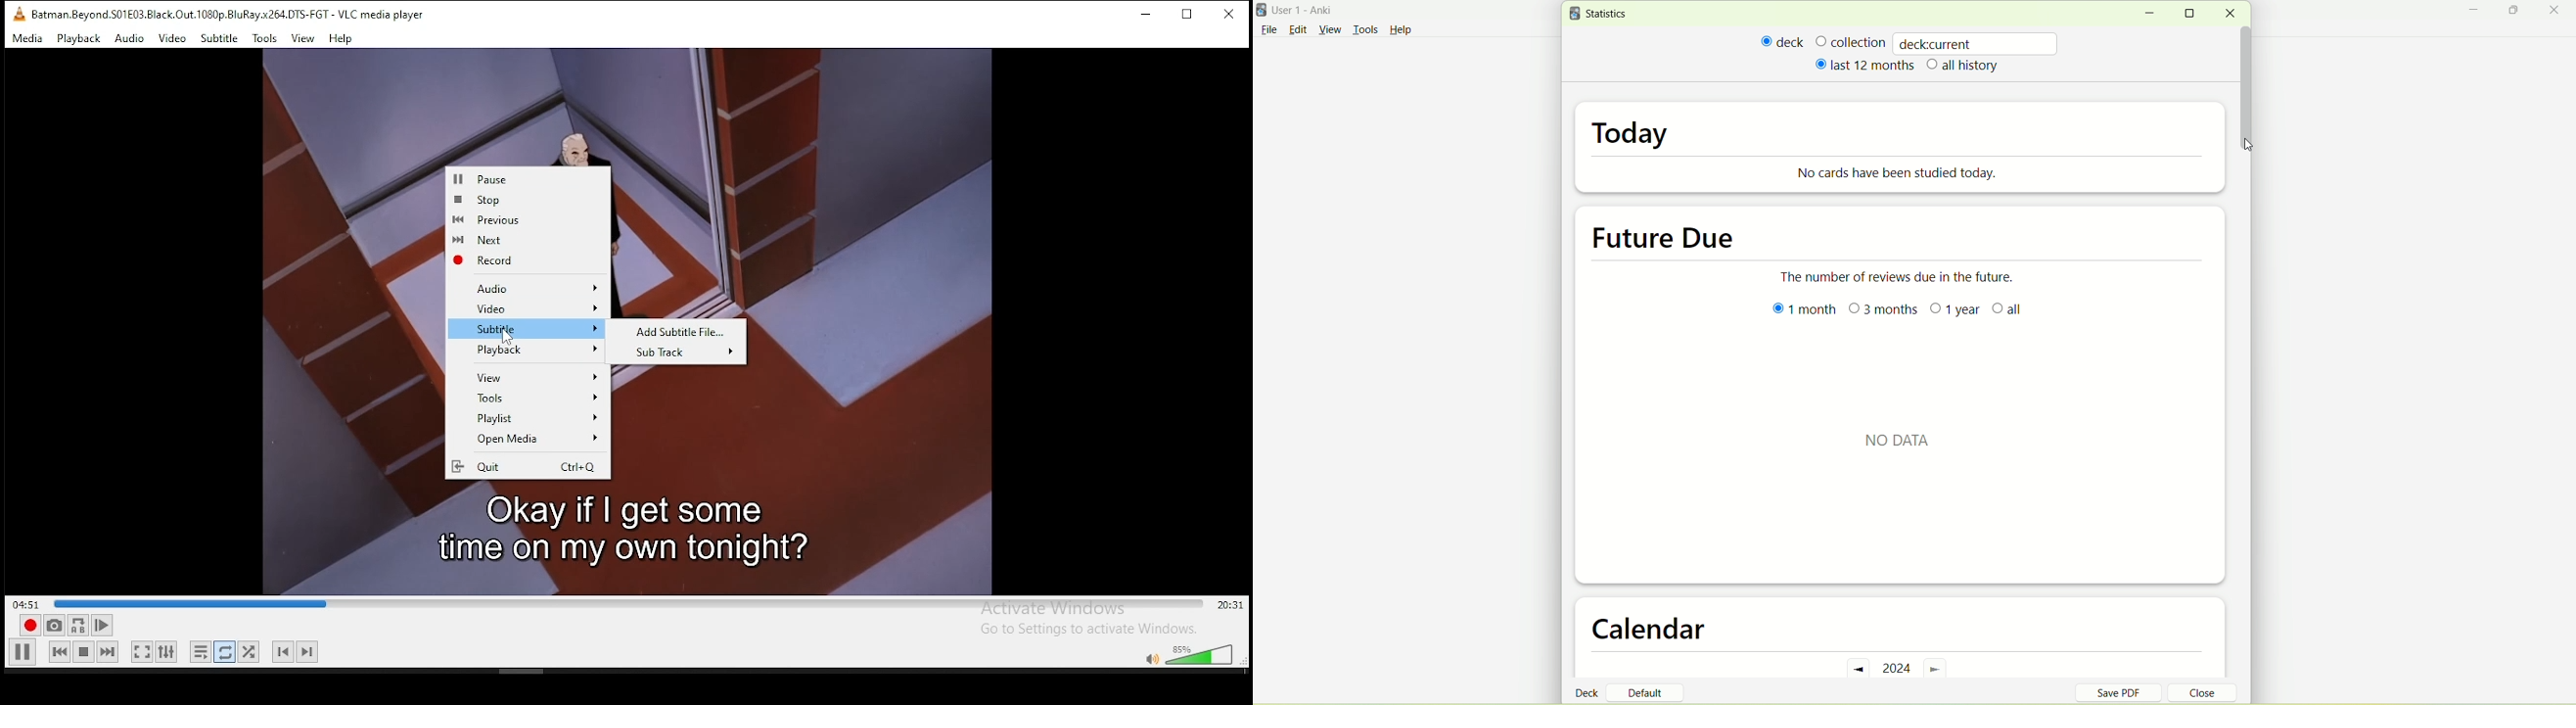 The image size is (2576, 728). Describe the element at coordinates (1365, 31) in the screenshot. I see `tools` at that location.